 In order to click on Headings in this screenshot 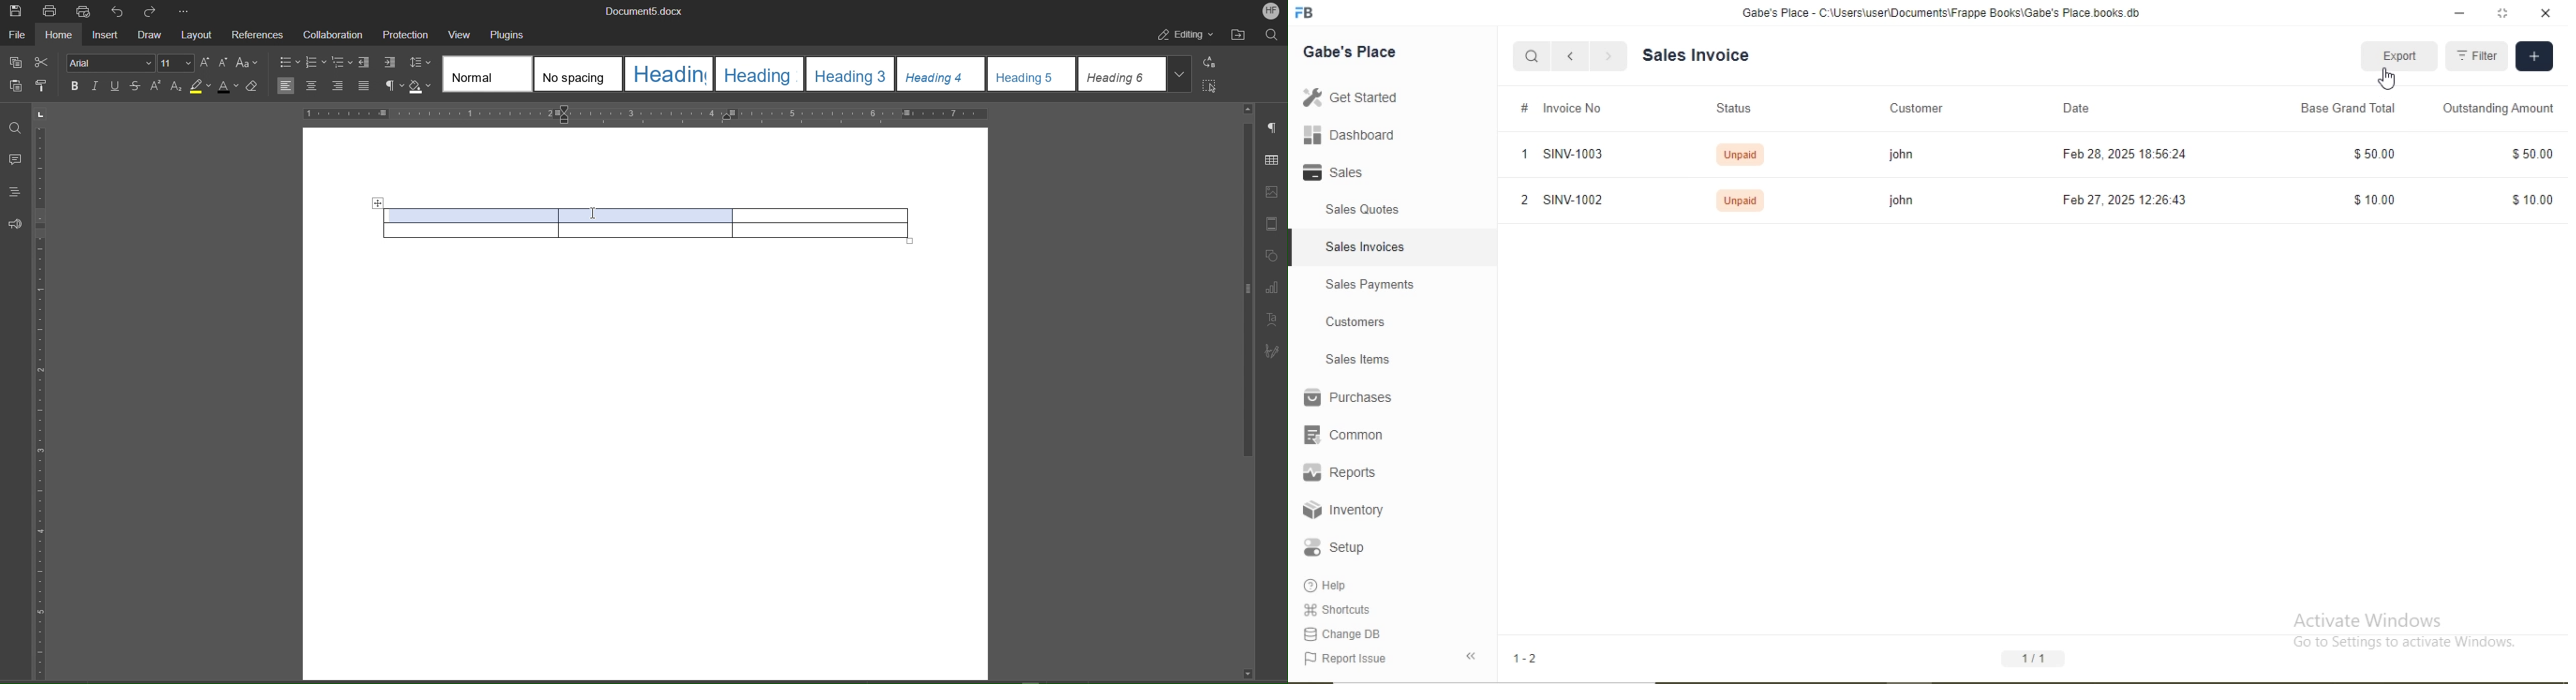, I will do `click(15, 190)`.